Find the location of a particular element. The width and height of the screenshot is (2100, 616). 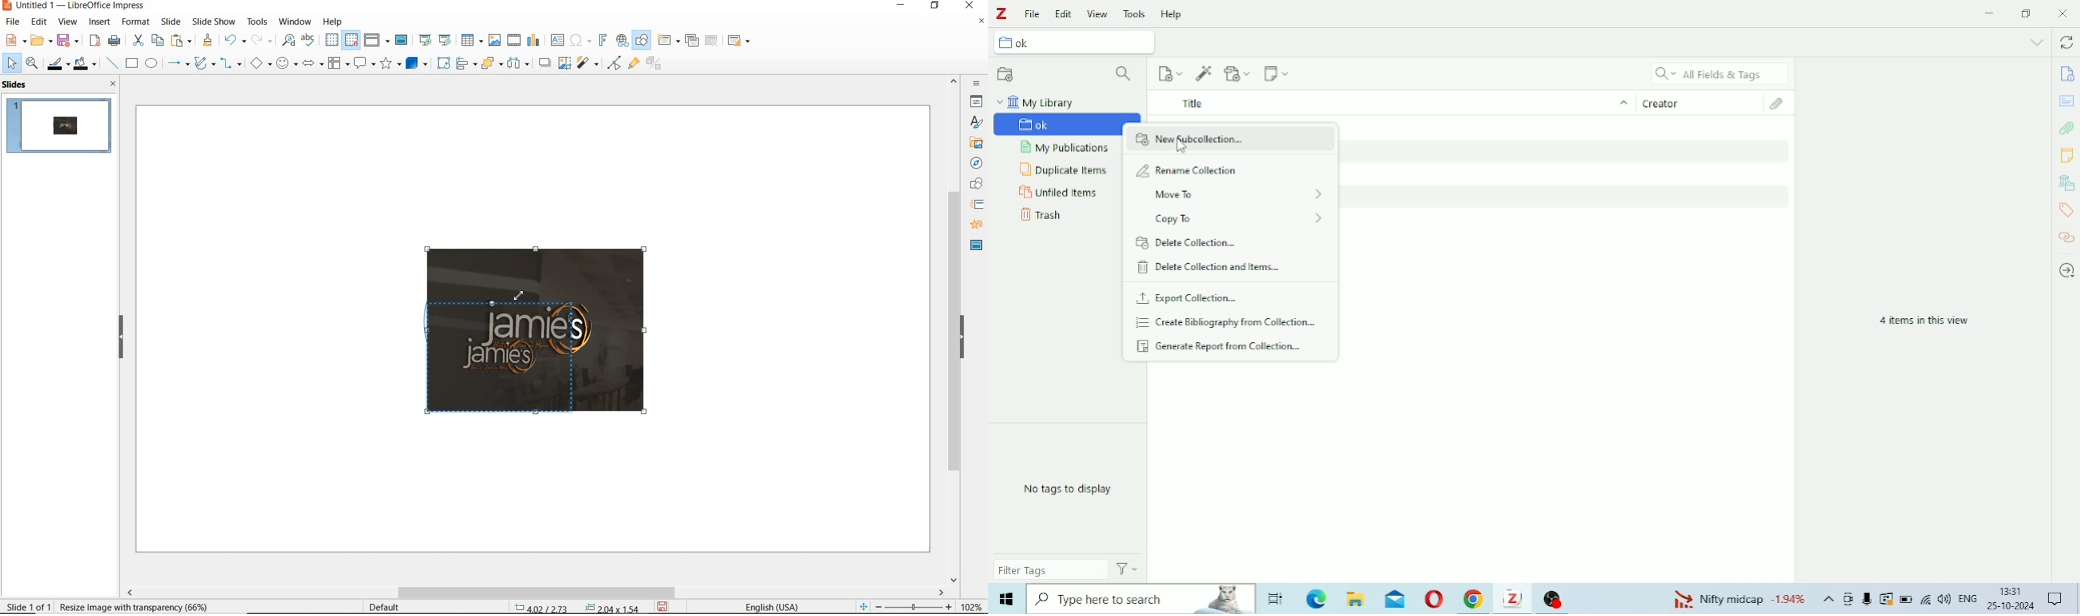

Add Item (s) by Identifier is located at coordinates (1205, 74).